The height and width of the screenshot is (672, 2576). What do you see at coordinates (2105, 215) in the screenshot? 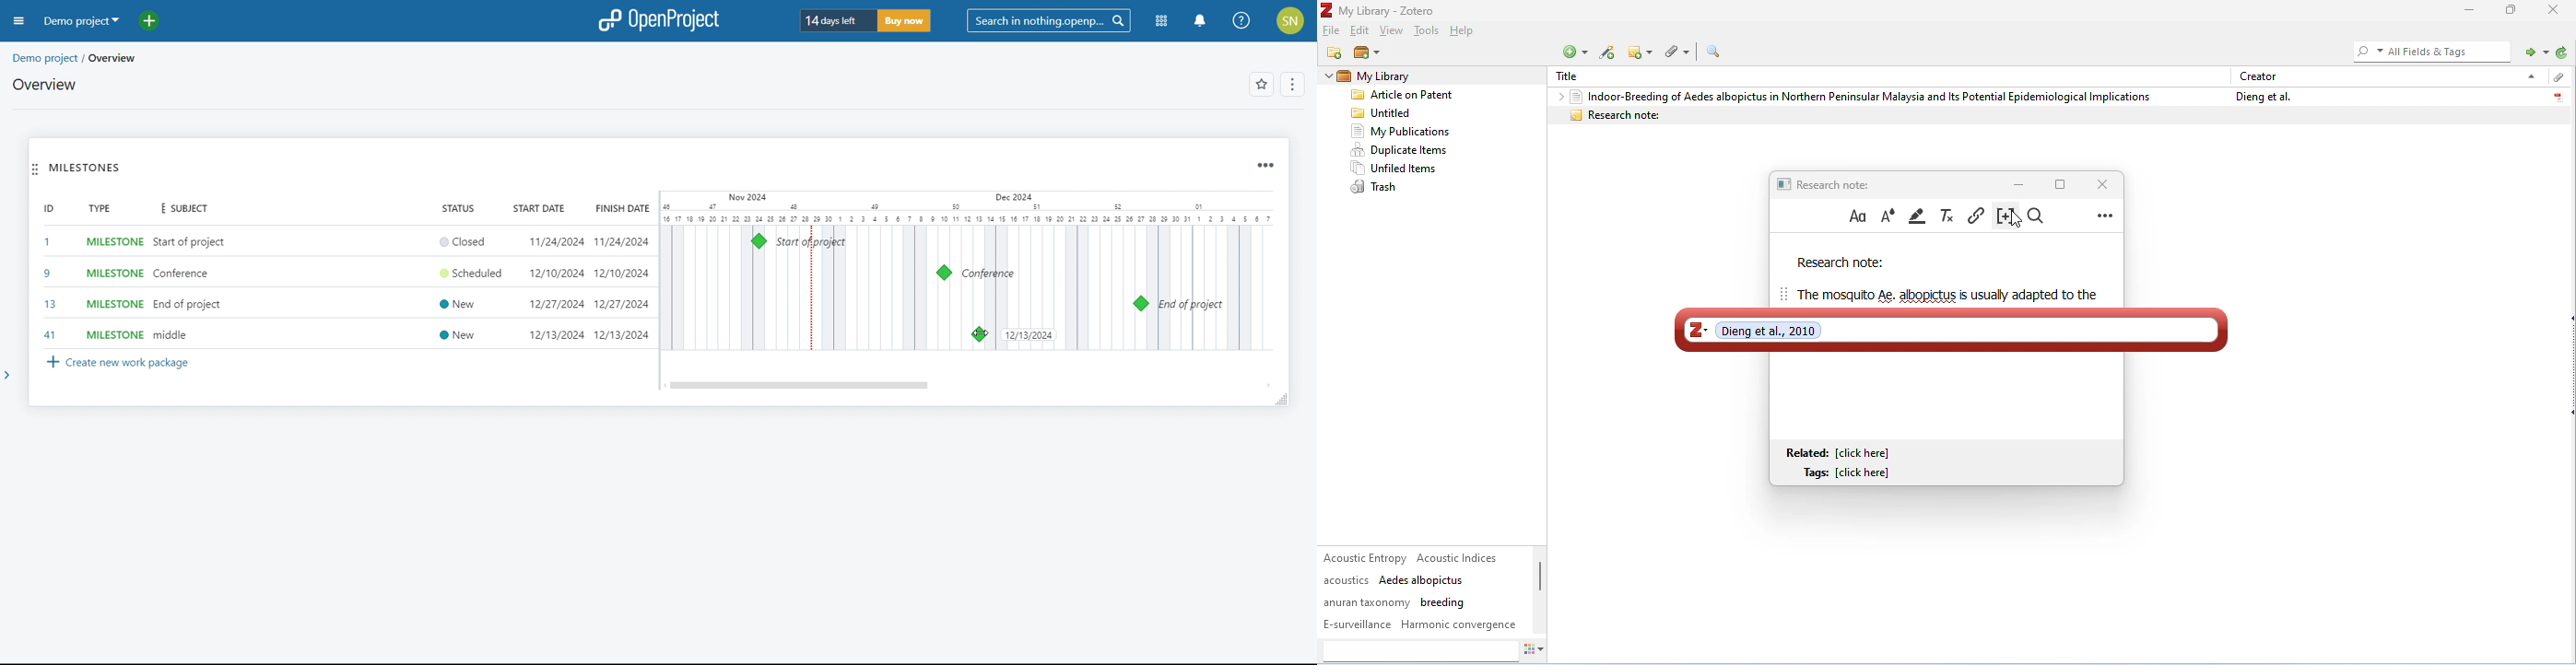
I see `more` at bounding box center [2105, 215].